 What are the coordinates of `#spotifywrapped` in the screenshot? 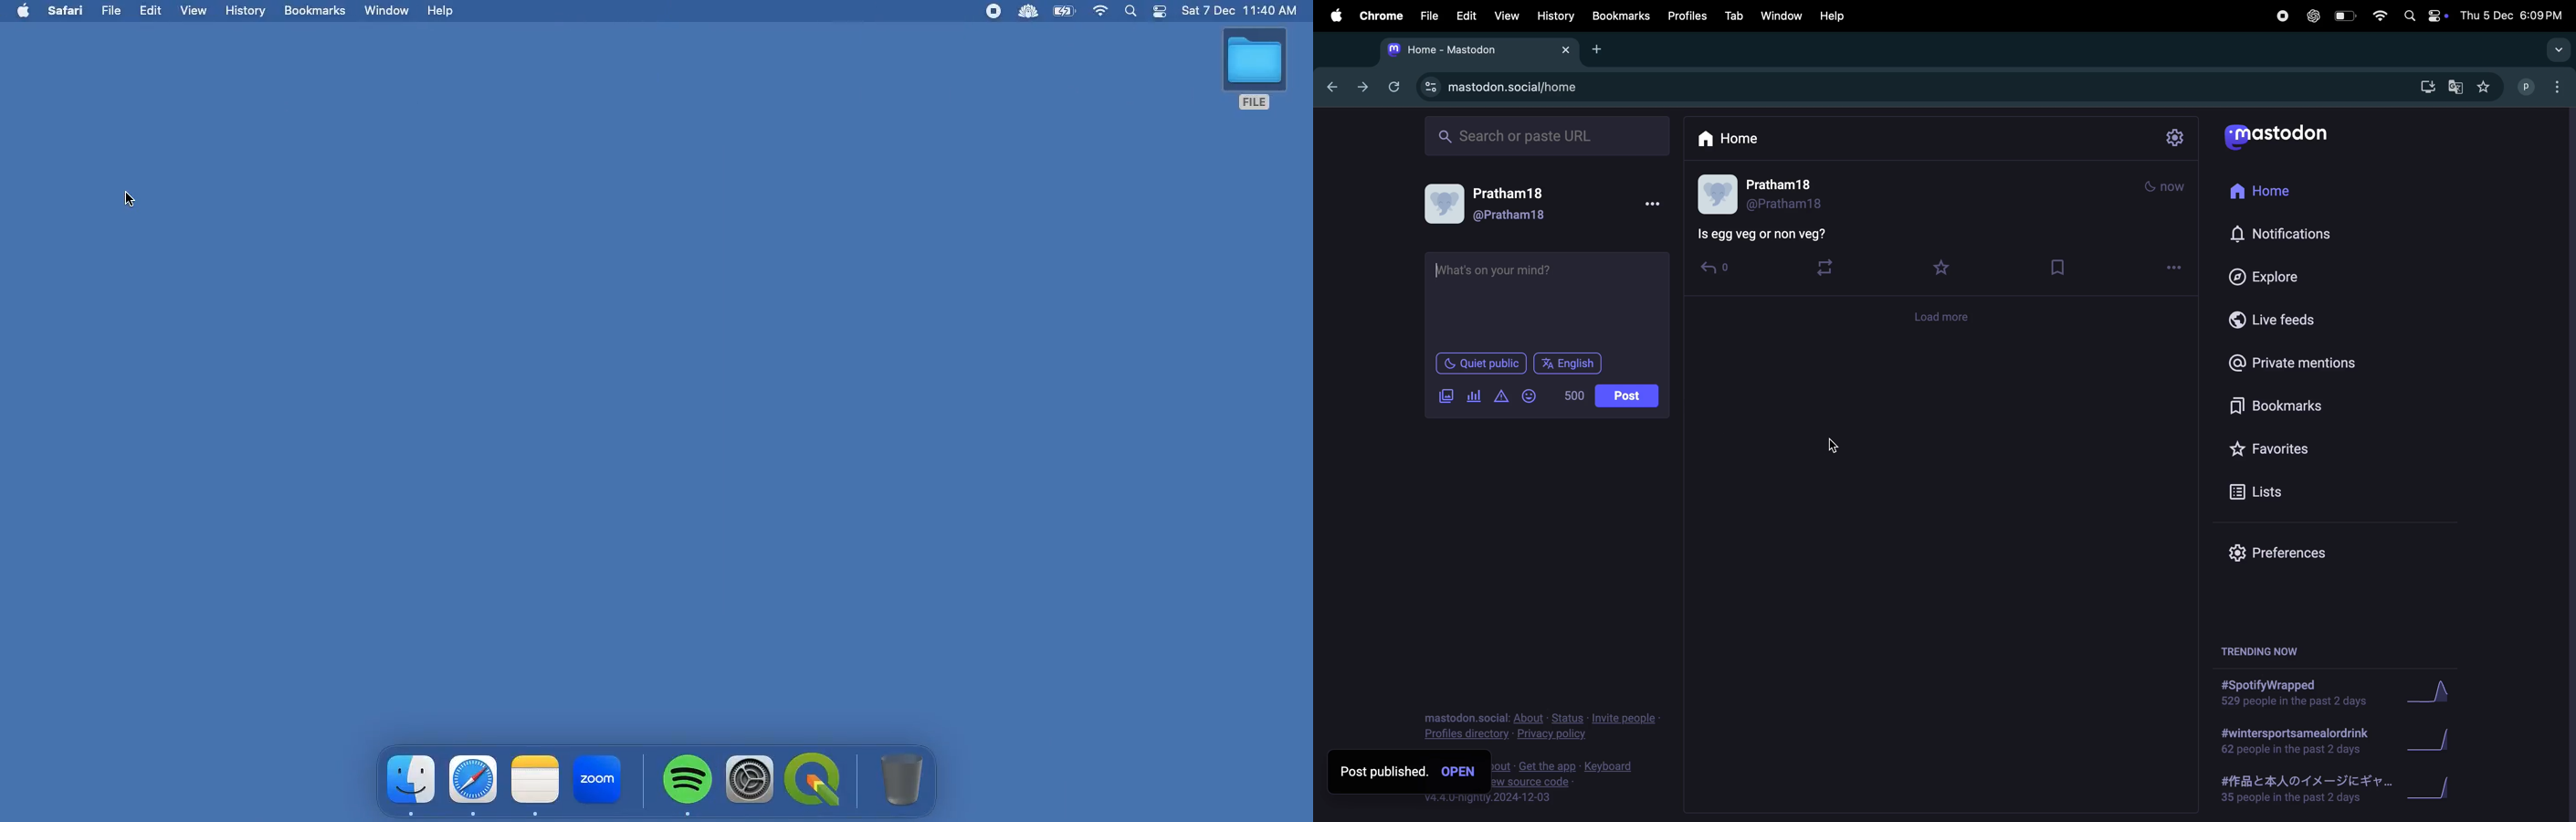 It's located at (2297, 693).